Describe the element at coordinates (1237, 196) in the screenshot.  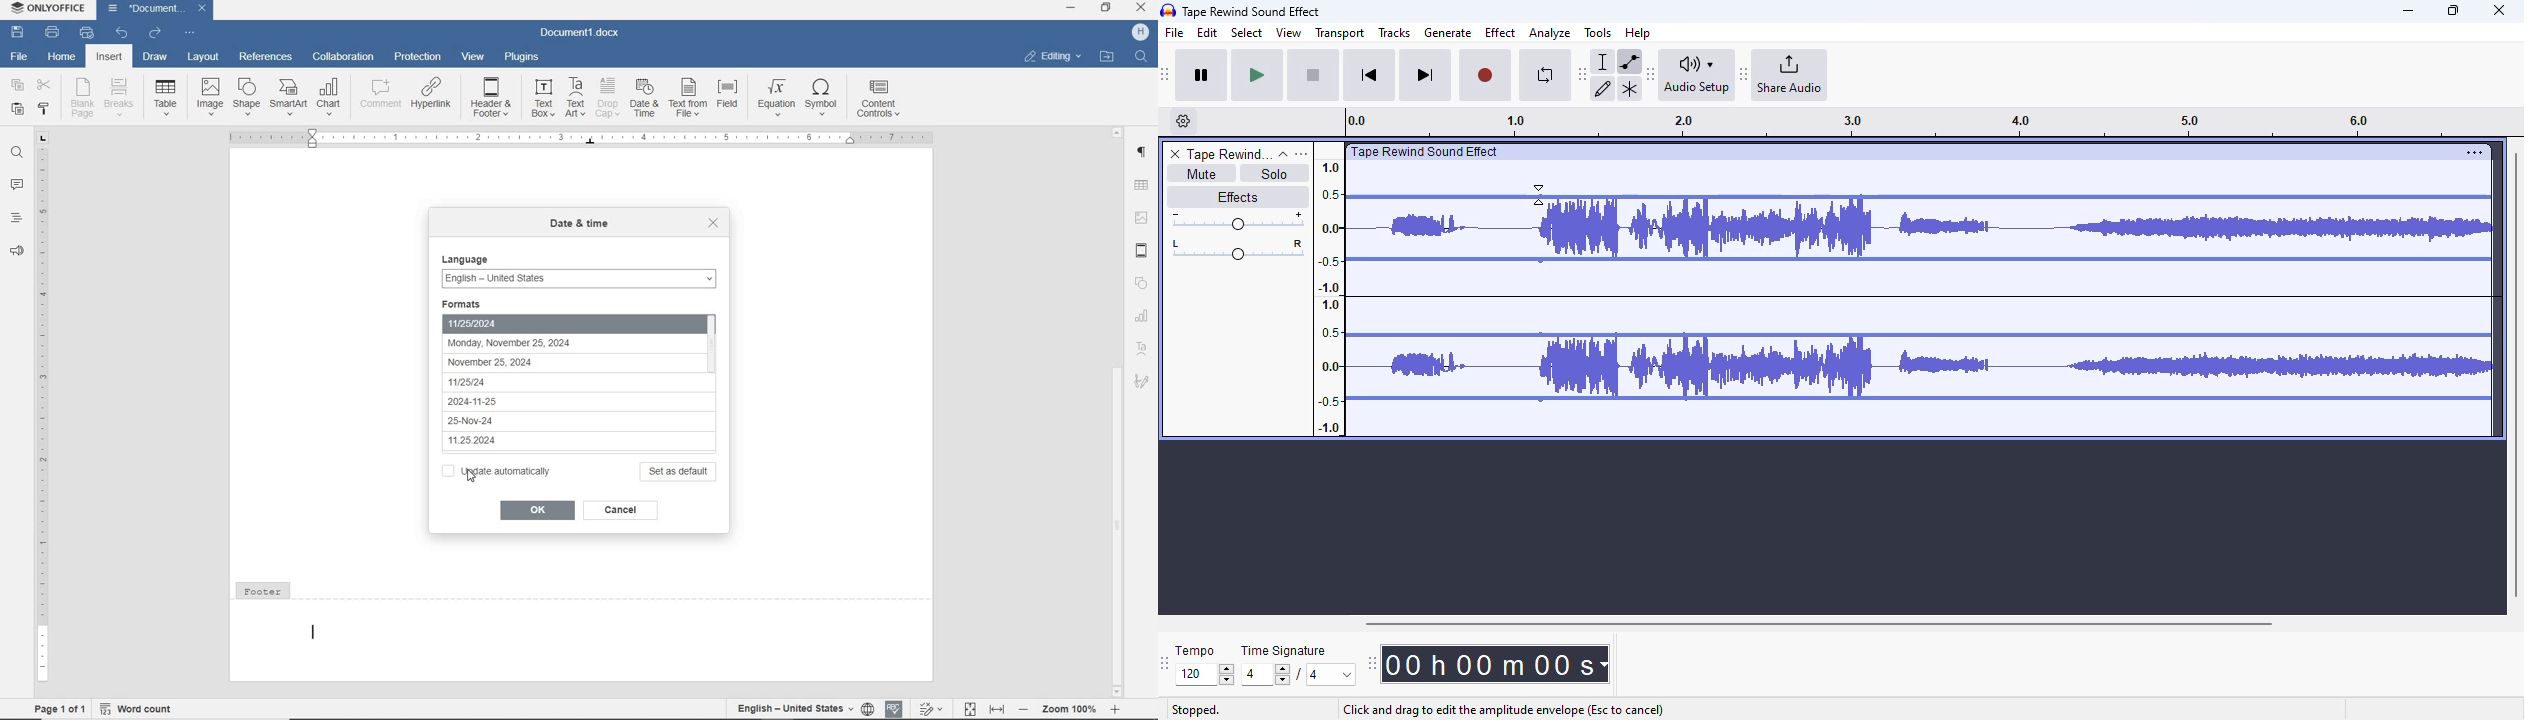
I see `effects` at that location.